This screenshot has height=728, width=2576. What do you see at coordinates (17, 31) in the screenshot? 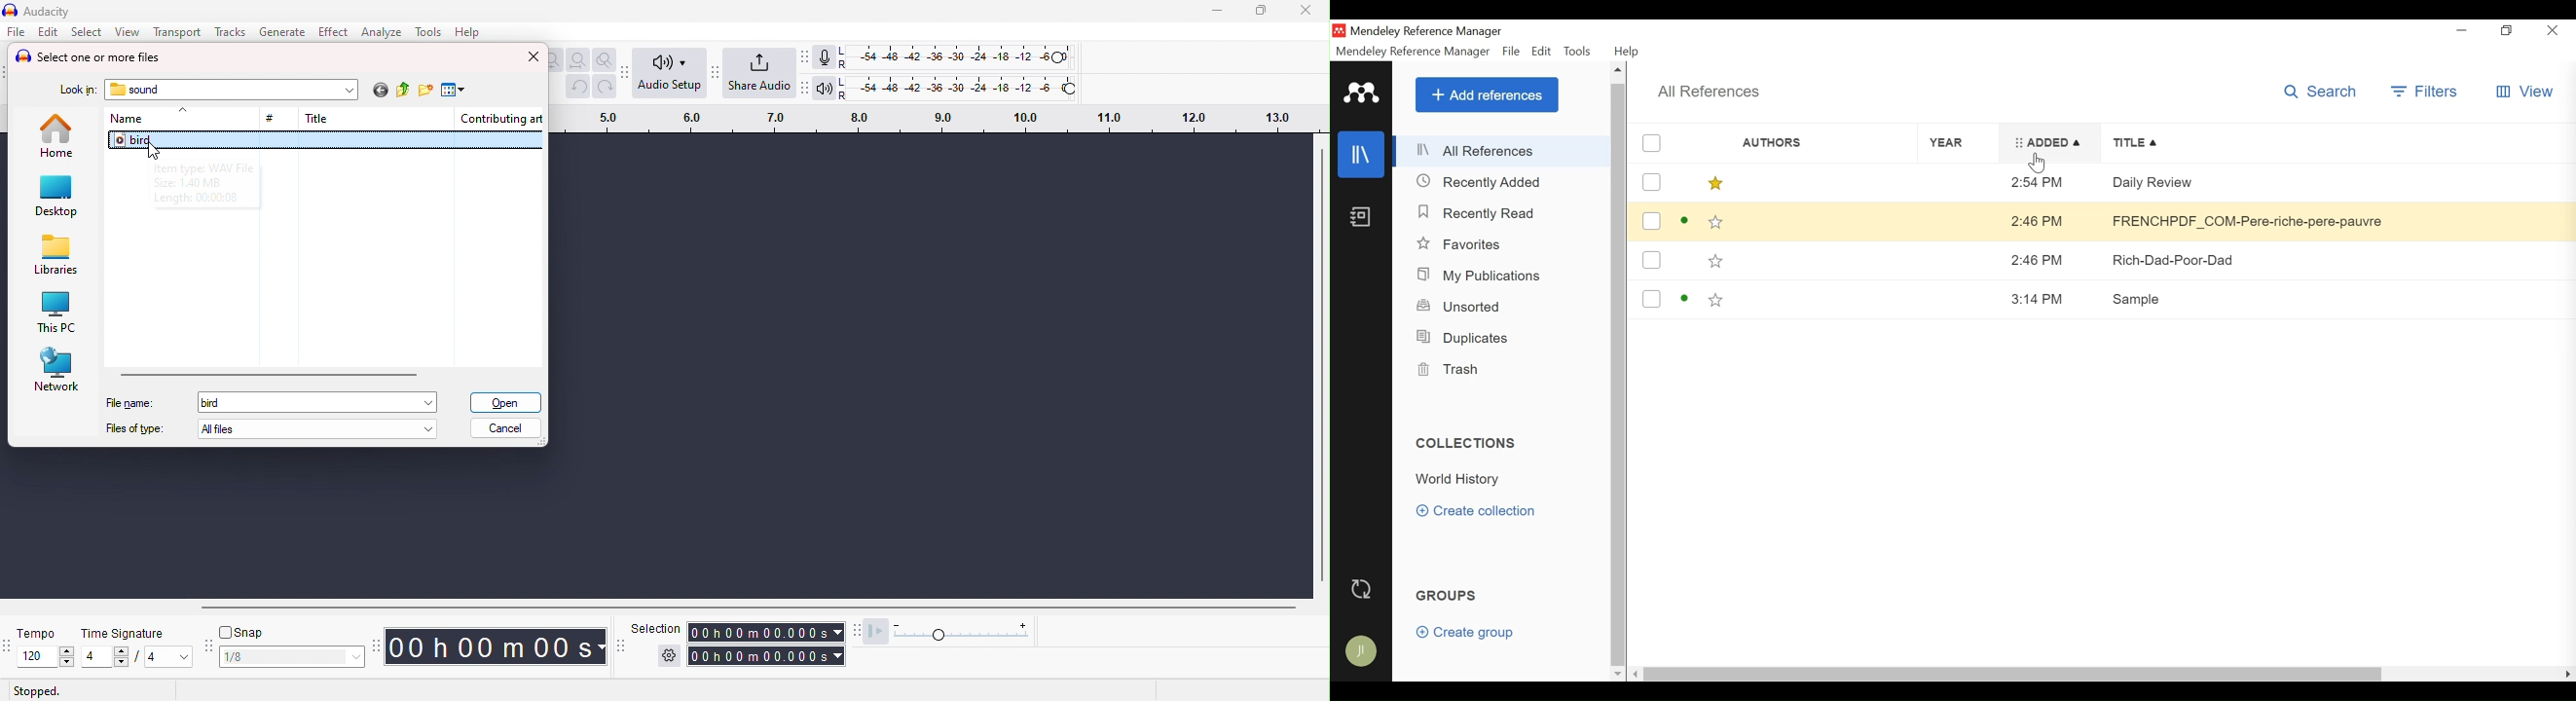
I see `file` at bounding box center [17, 31].